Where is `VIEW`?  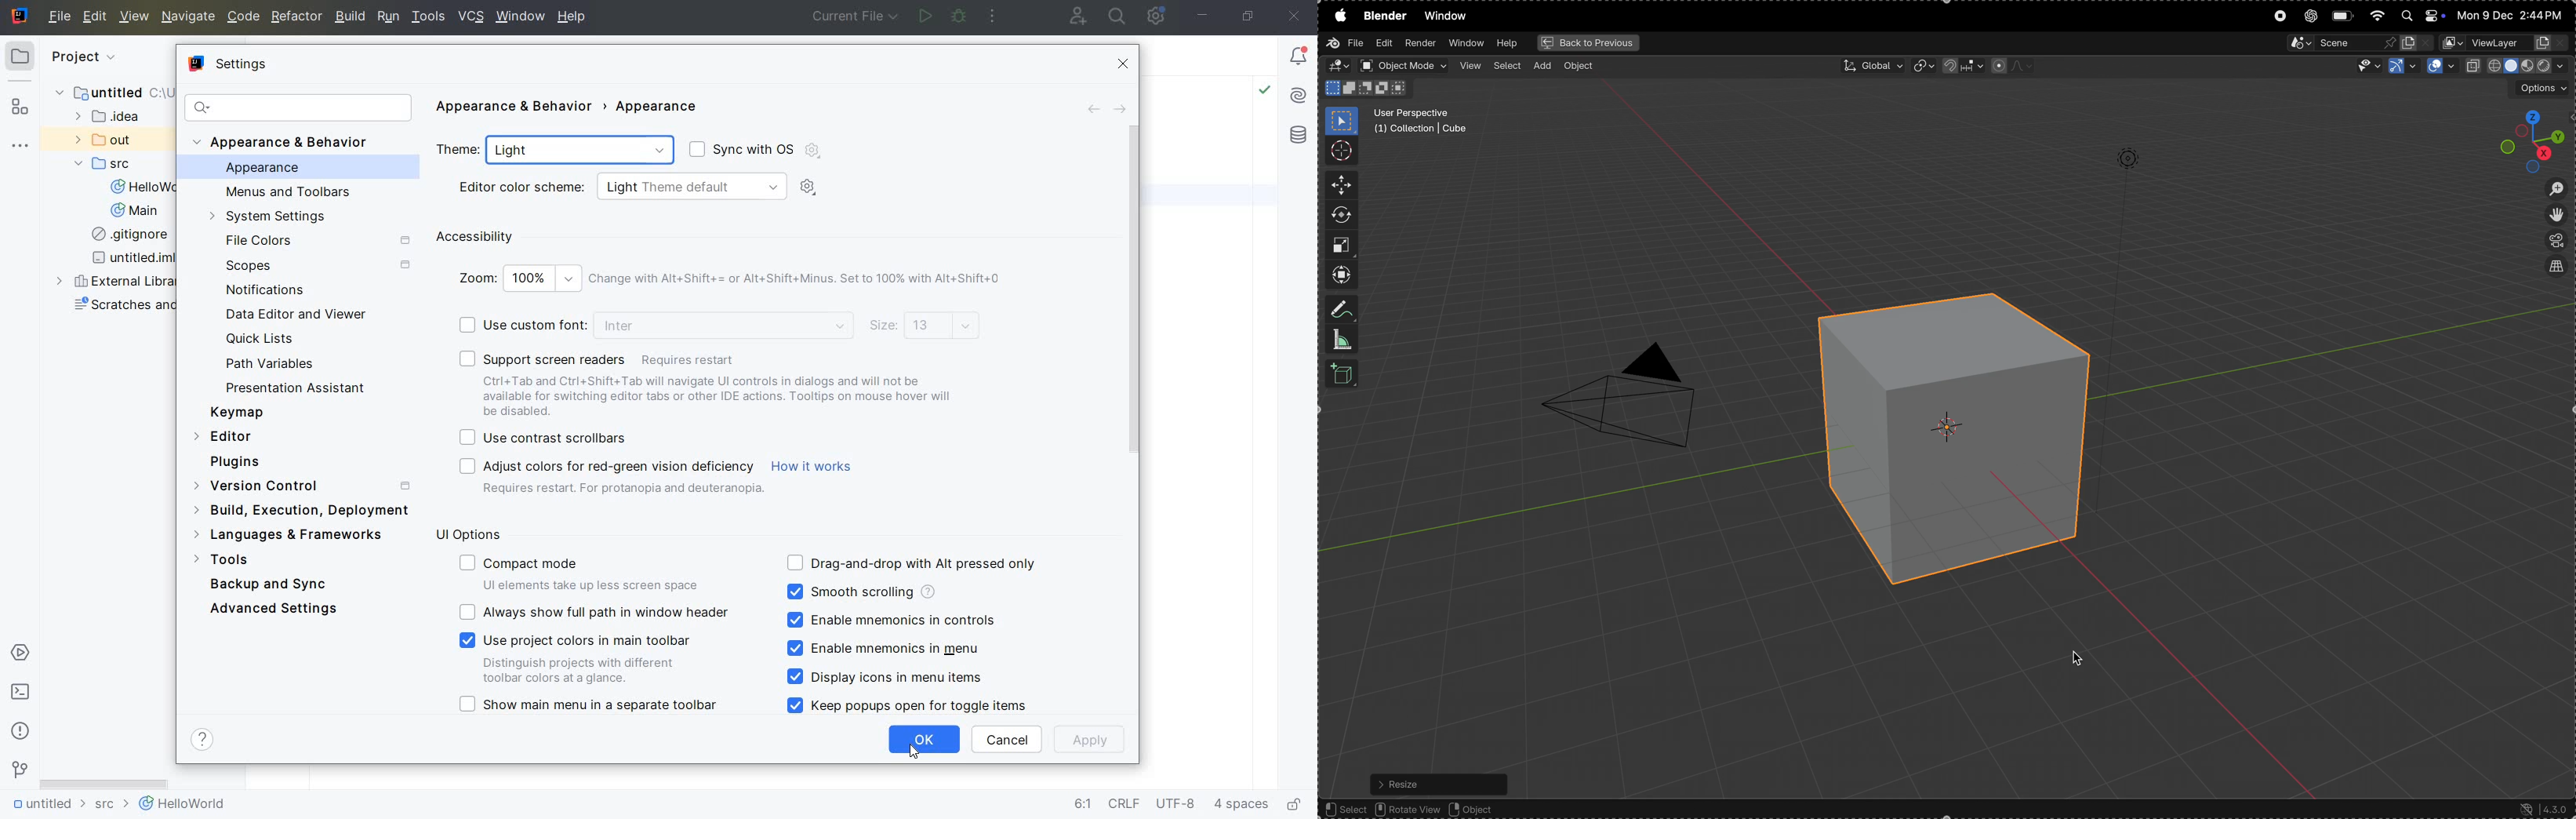 VIEW is located at coordinates (135, 18).